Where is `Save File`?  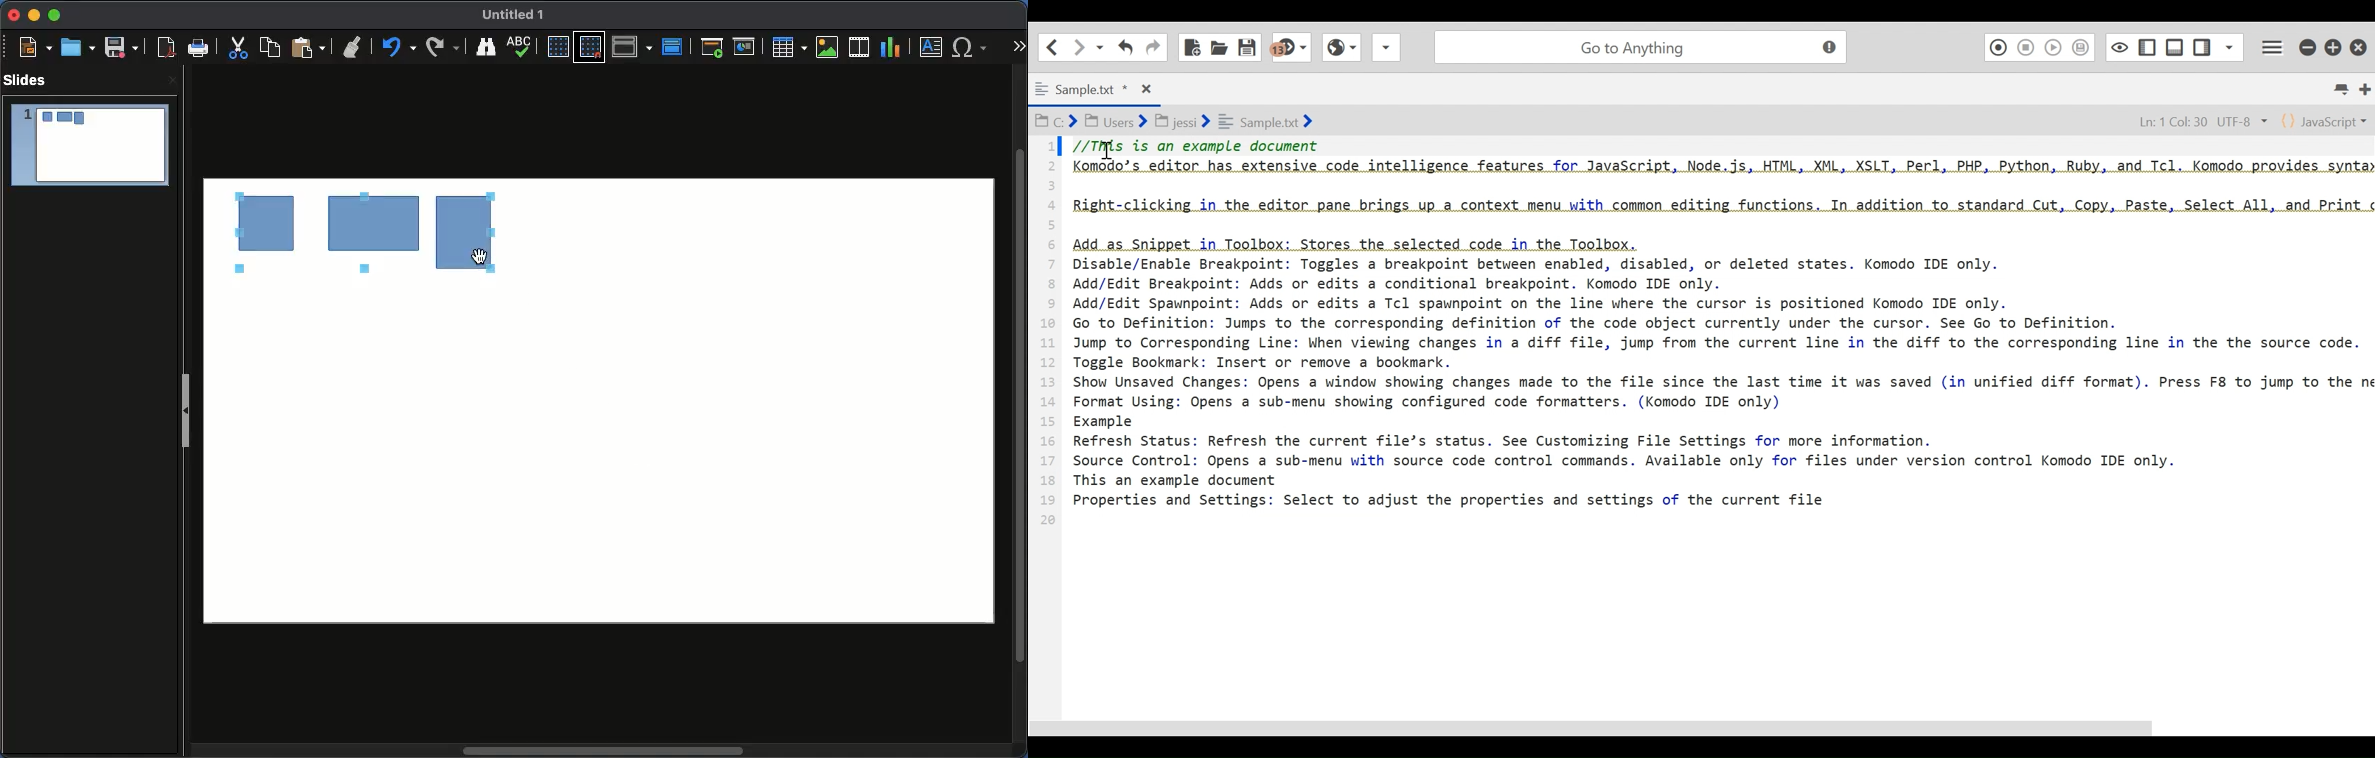 Save File is located at coordinates (1249, 46).